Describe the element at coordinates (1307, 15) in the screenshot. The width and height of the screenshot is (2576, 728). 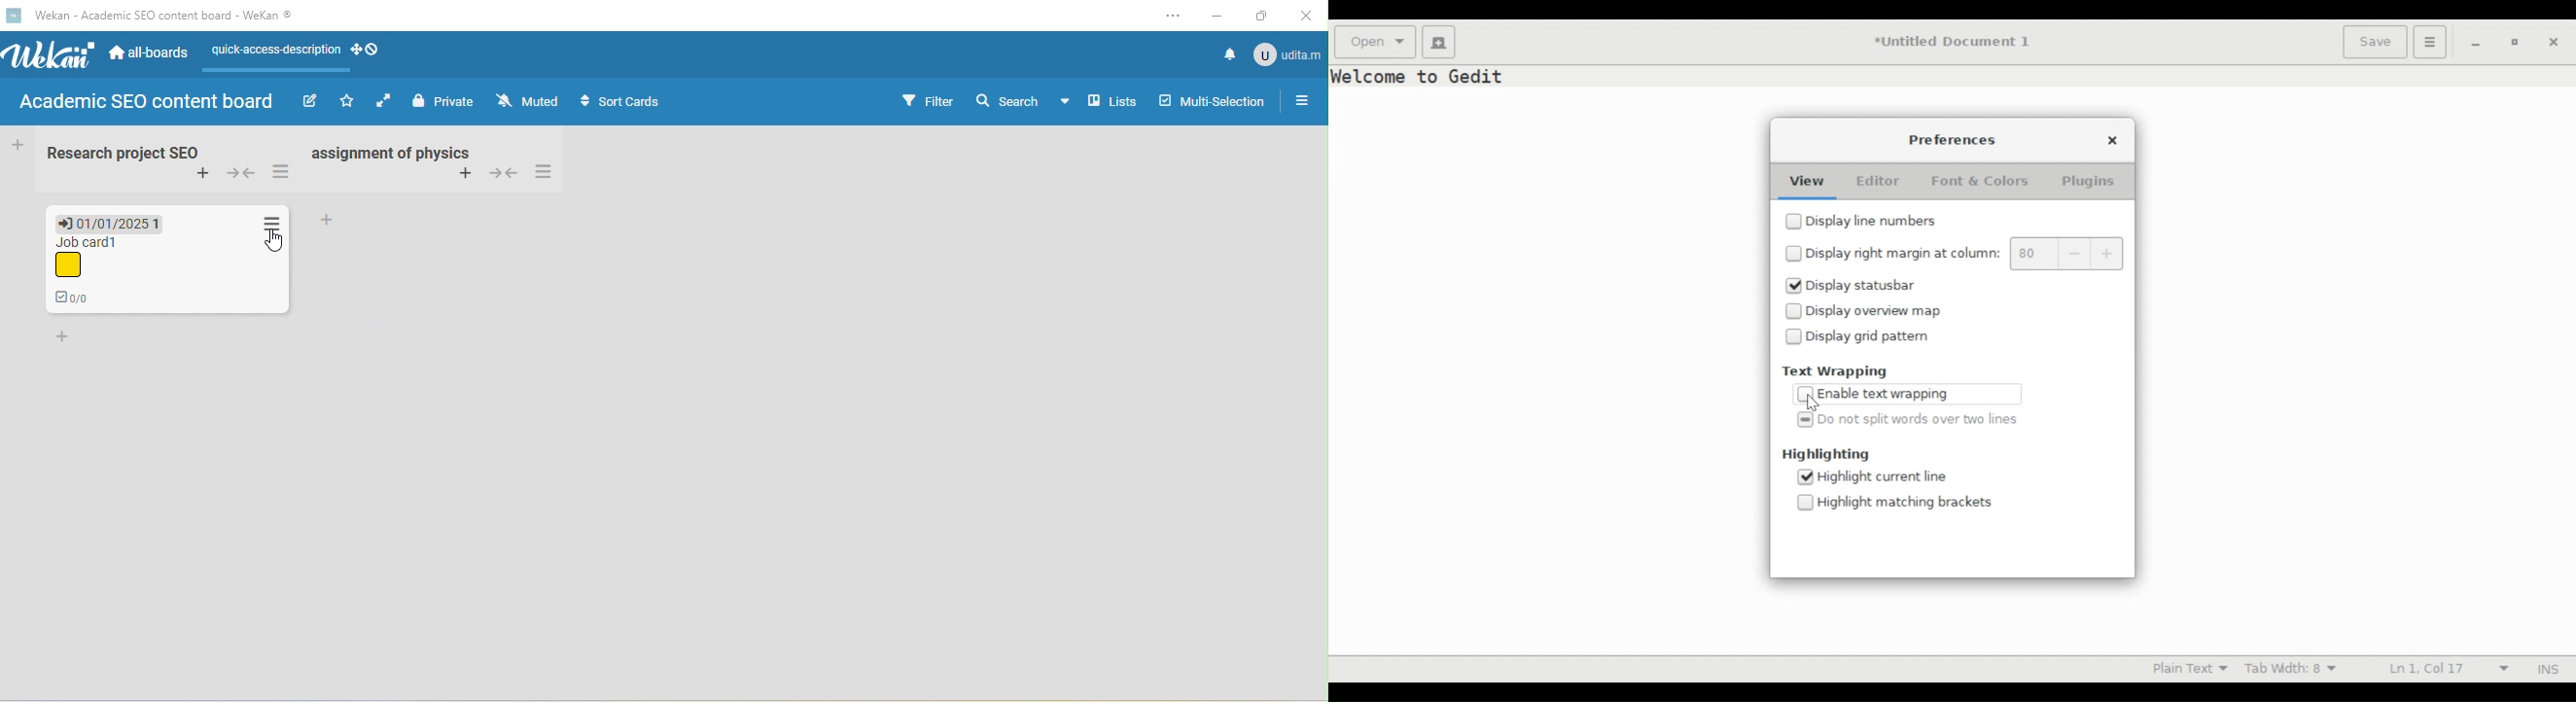
I see `close` at that location.